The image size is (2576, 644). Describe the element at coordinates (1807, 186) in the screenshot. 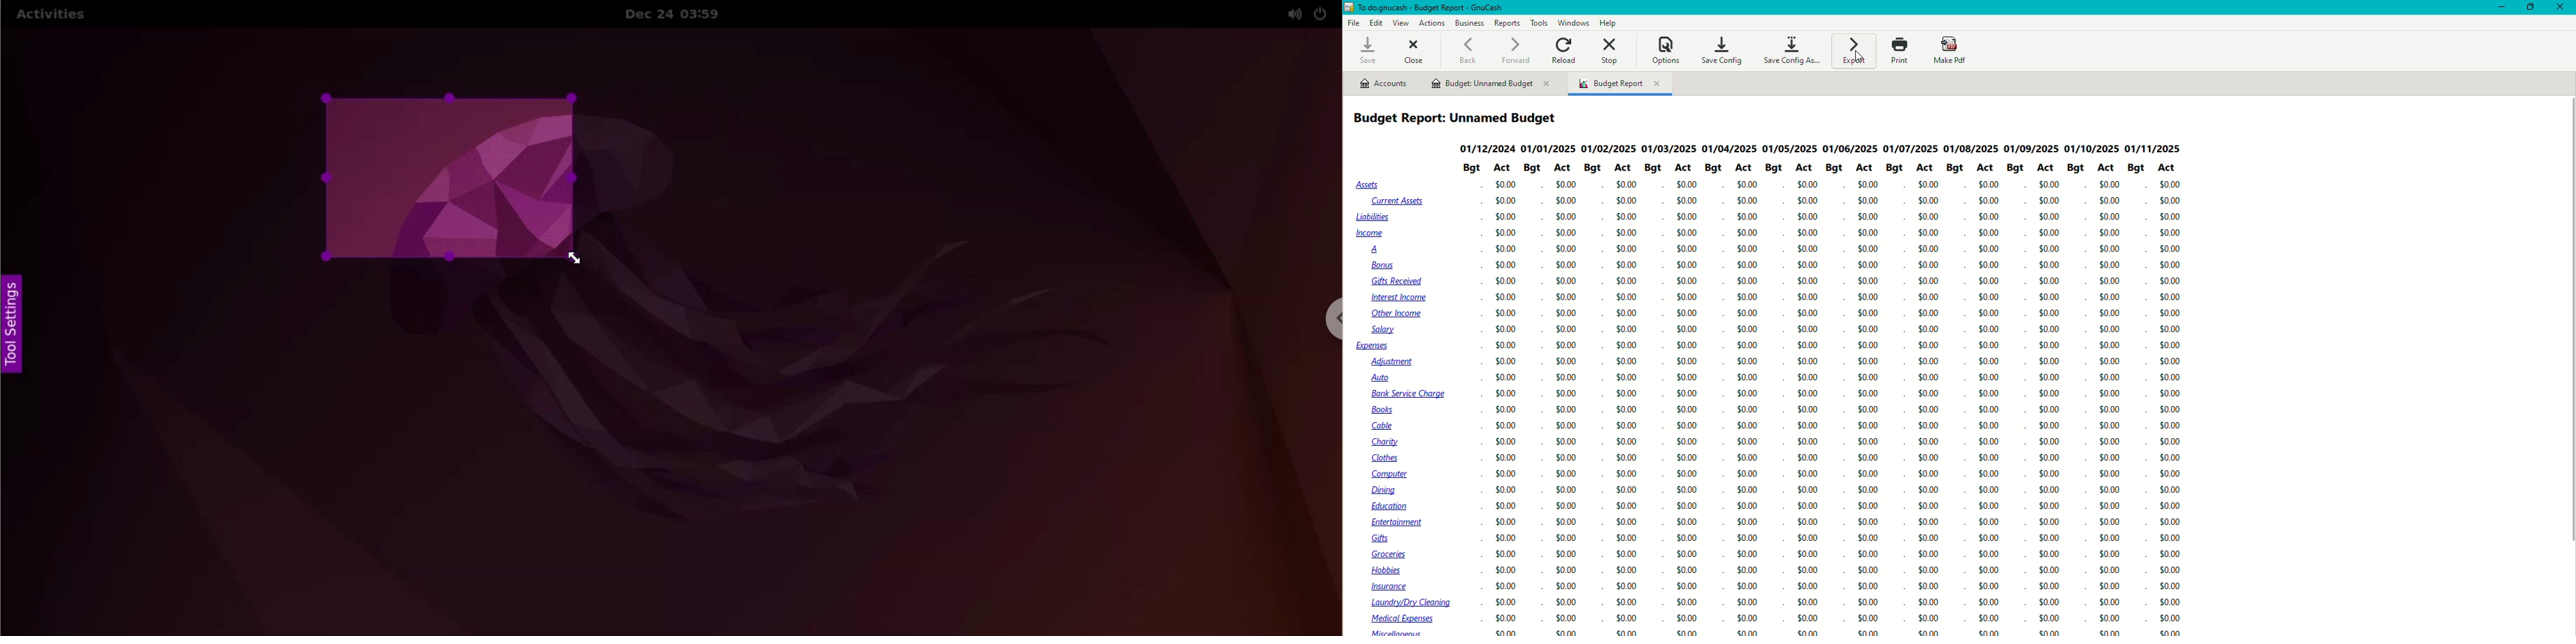

I see `$0.00` at that location.